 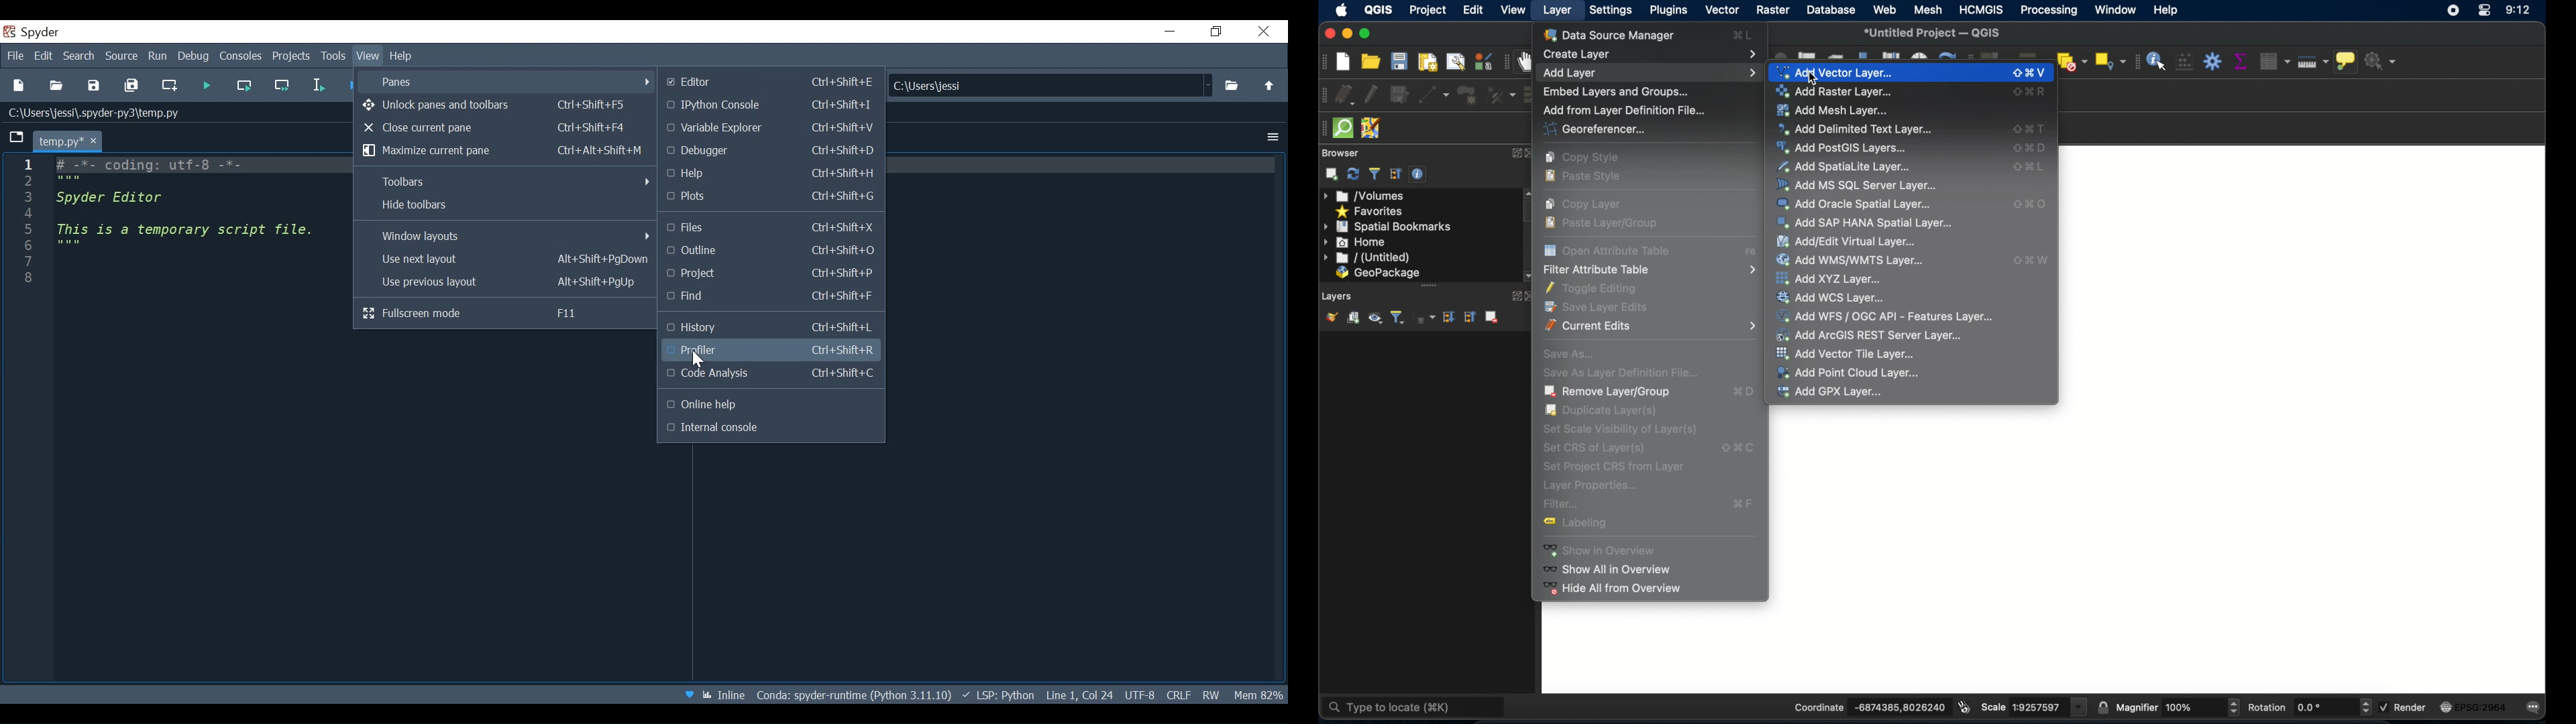 I want to click on Current tab, so click(x=66, y=139).